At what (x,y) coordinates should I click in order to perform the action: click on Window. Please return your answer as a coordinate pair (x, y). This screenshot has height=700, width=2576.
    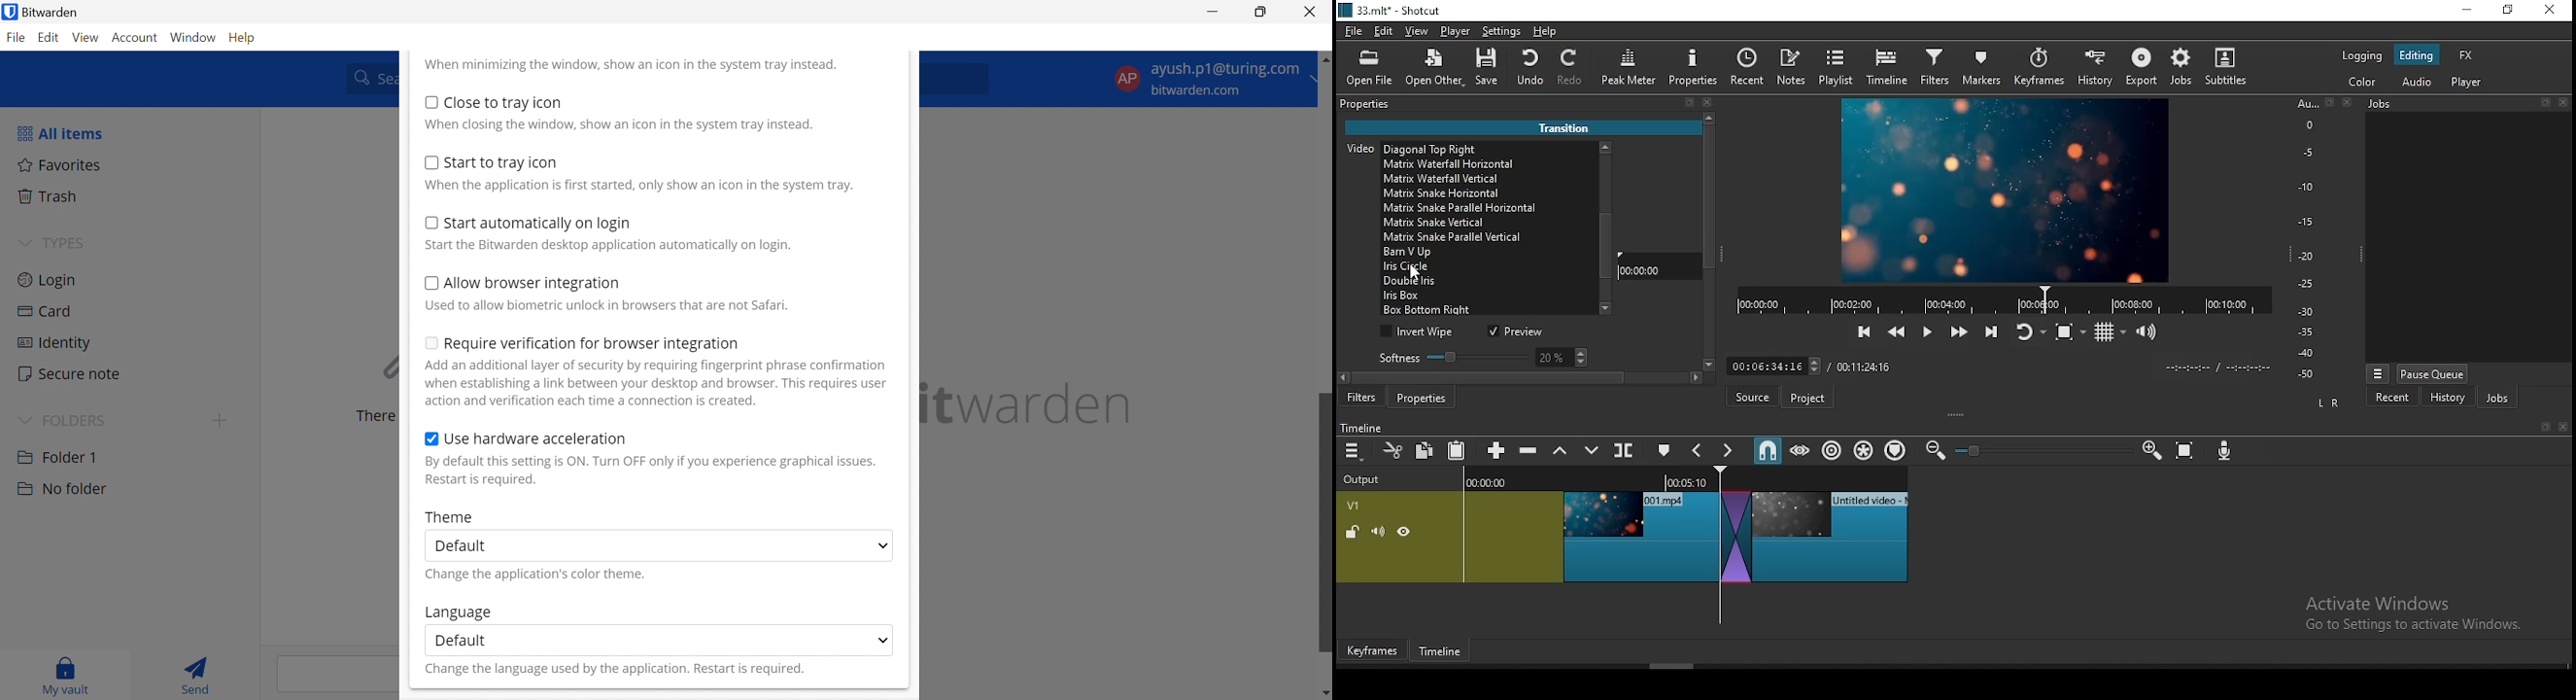
    Looking at the image, I should click on (195, 37).